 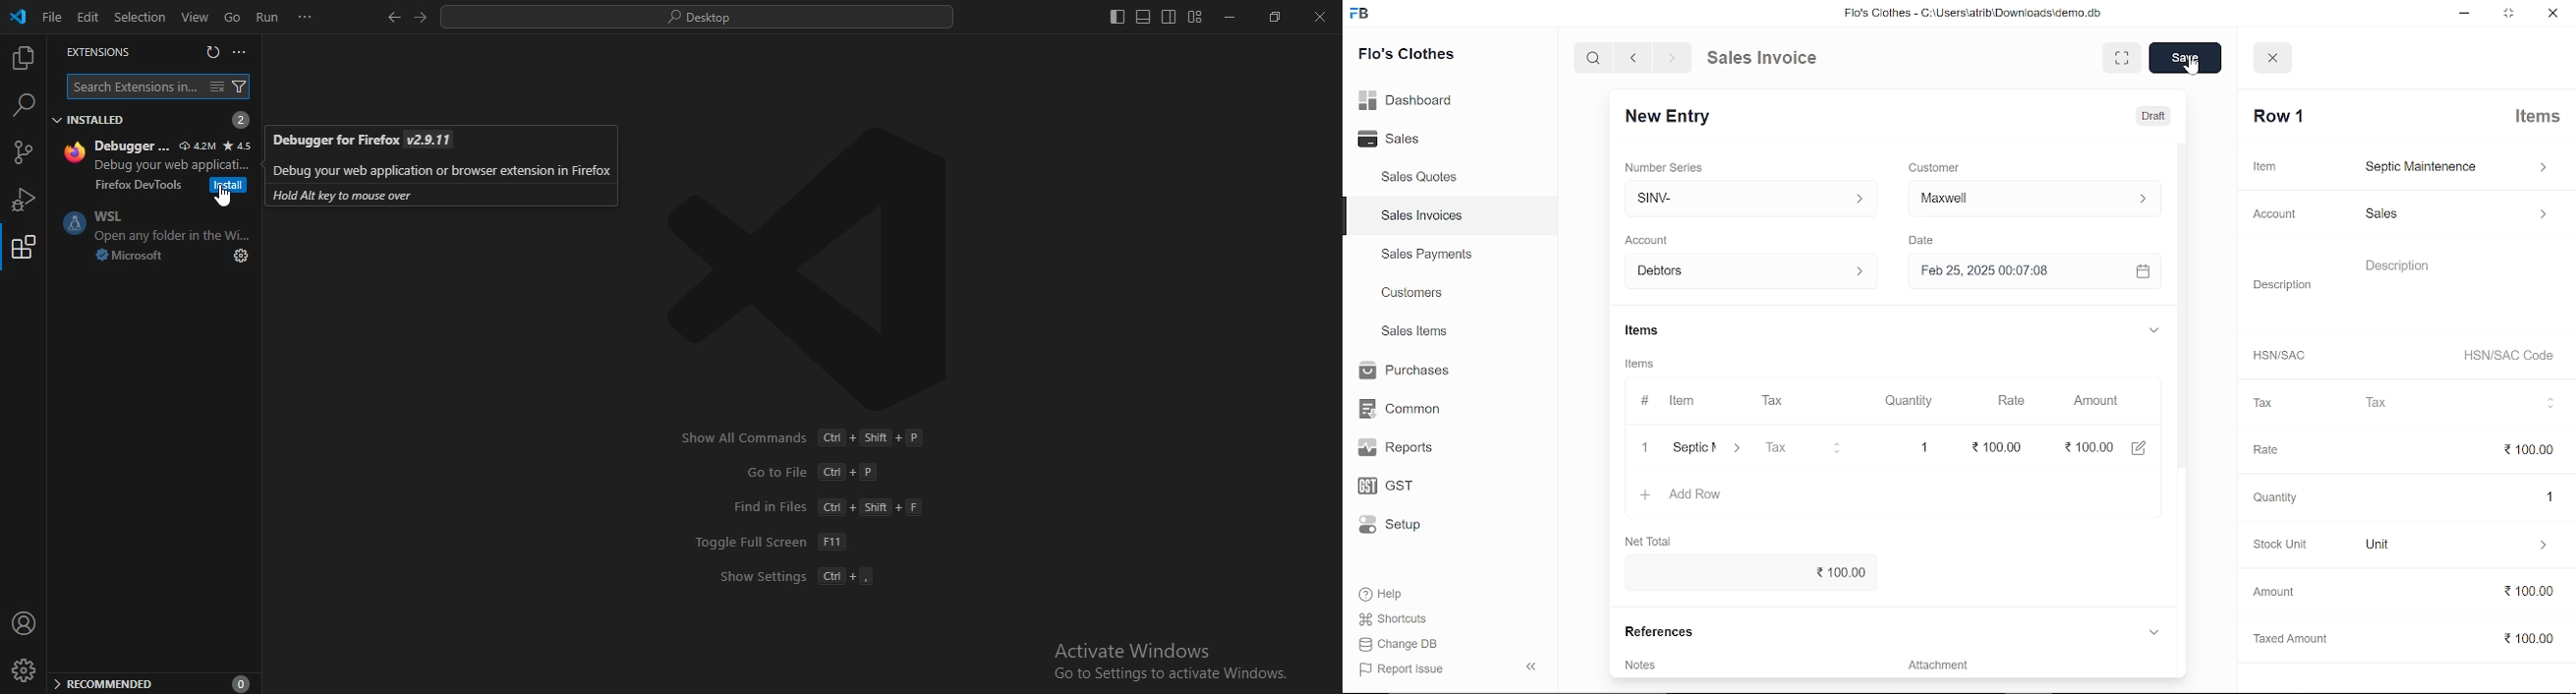 What do you see at coordinates (1742, 195) in the screenshot?
I see `Insert number series` at bounding box center [1742, 195].